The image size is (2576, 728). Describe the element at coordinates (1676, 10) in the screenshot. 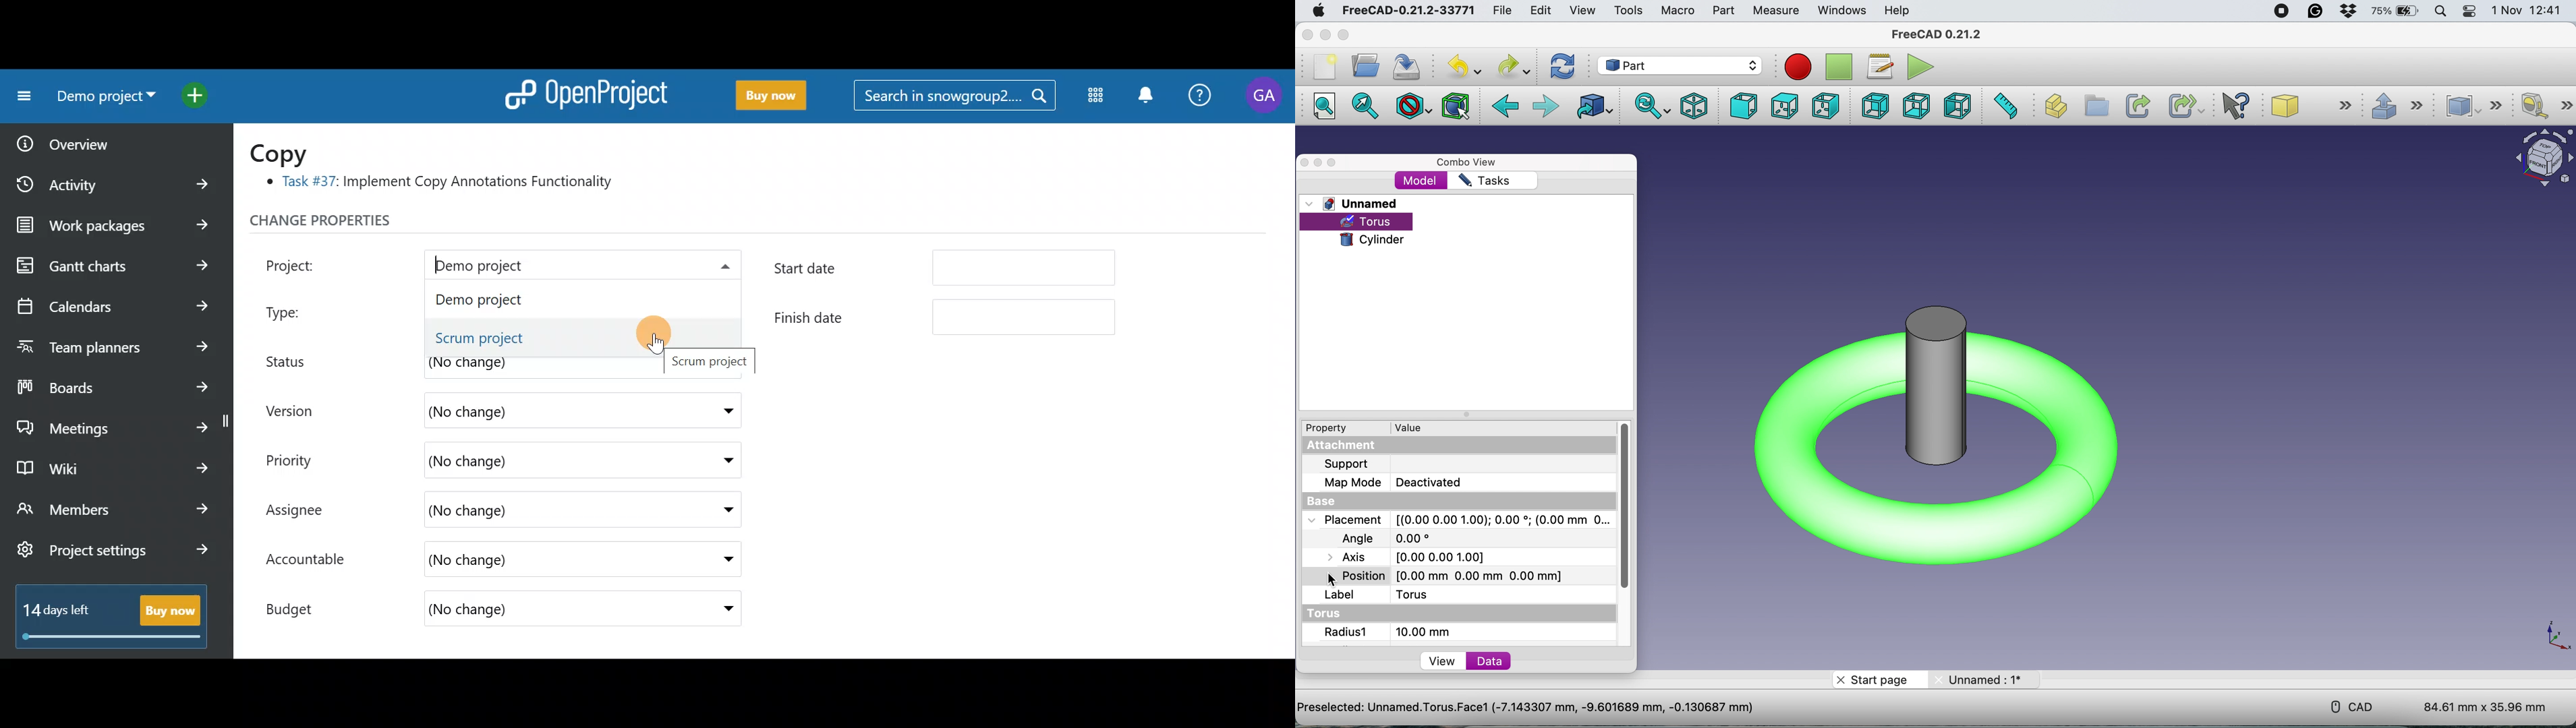

I see `macro` at that location.